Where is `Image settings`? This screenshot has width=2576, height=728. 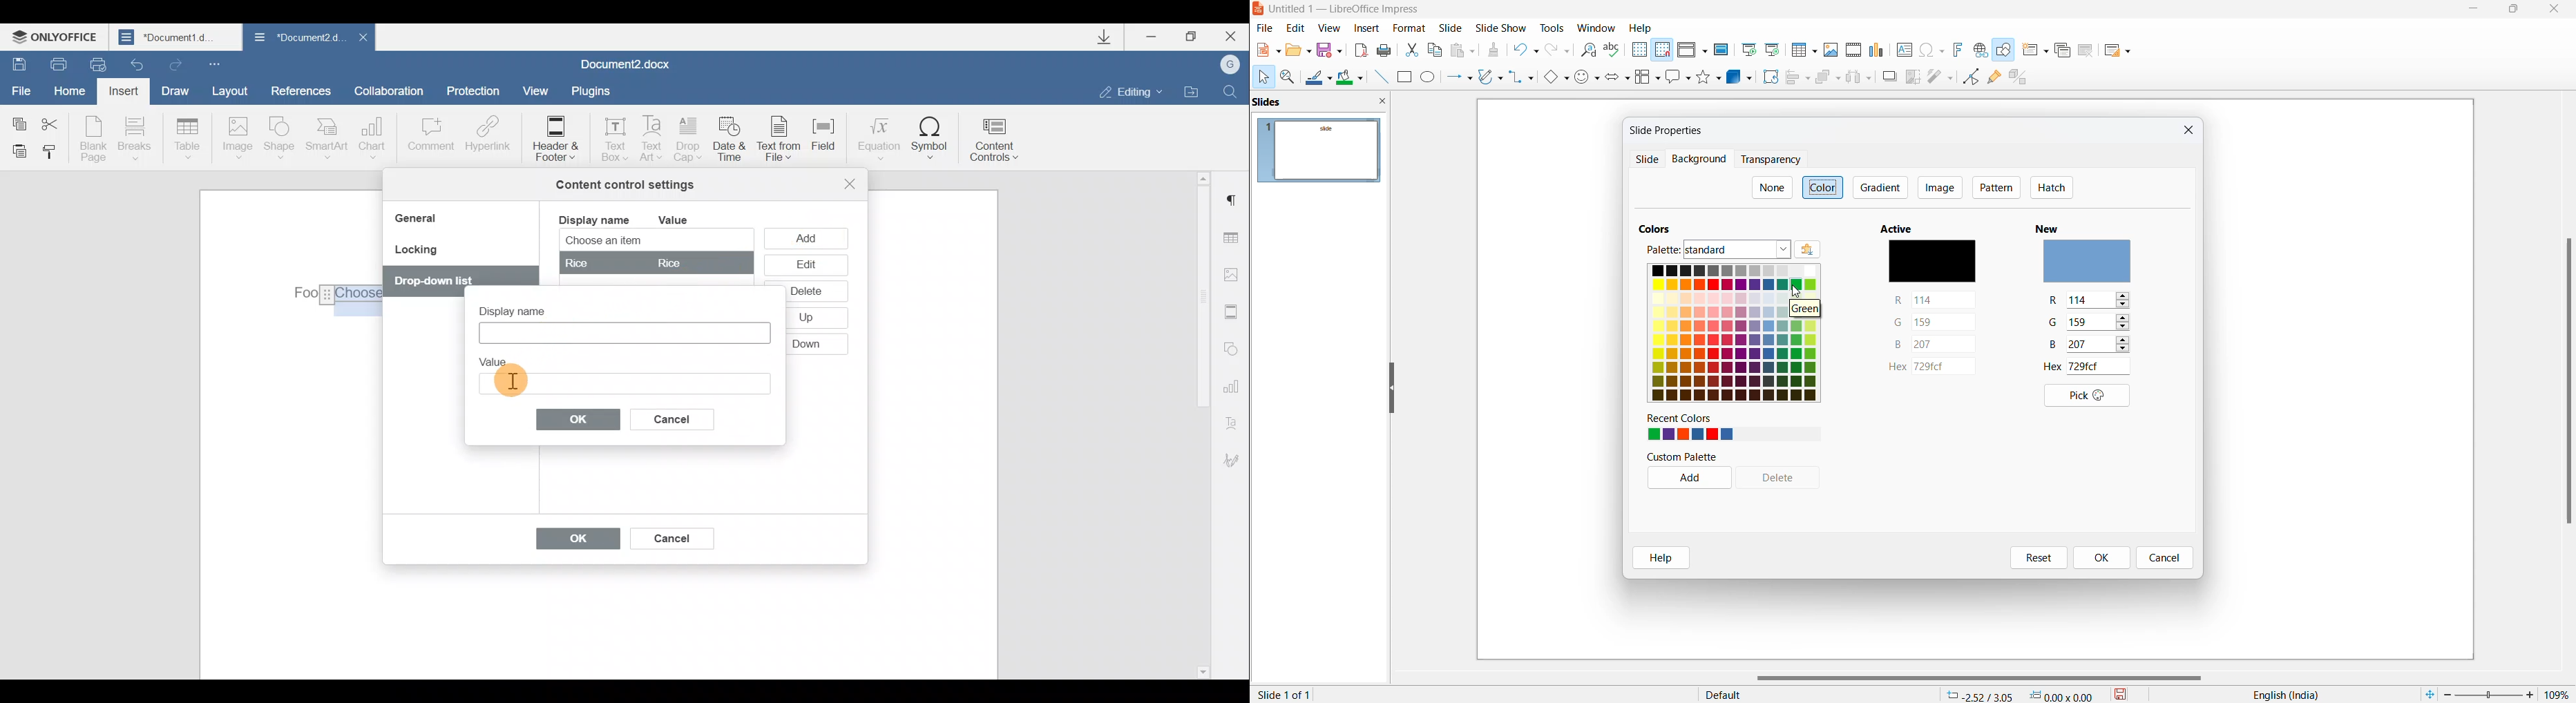
Image settings is located at coordinates (1235, 275).